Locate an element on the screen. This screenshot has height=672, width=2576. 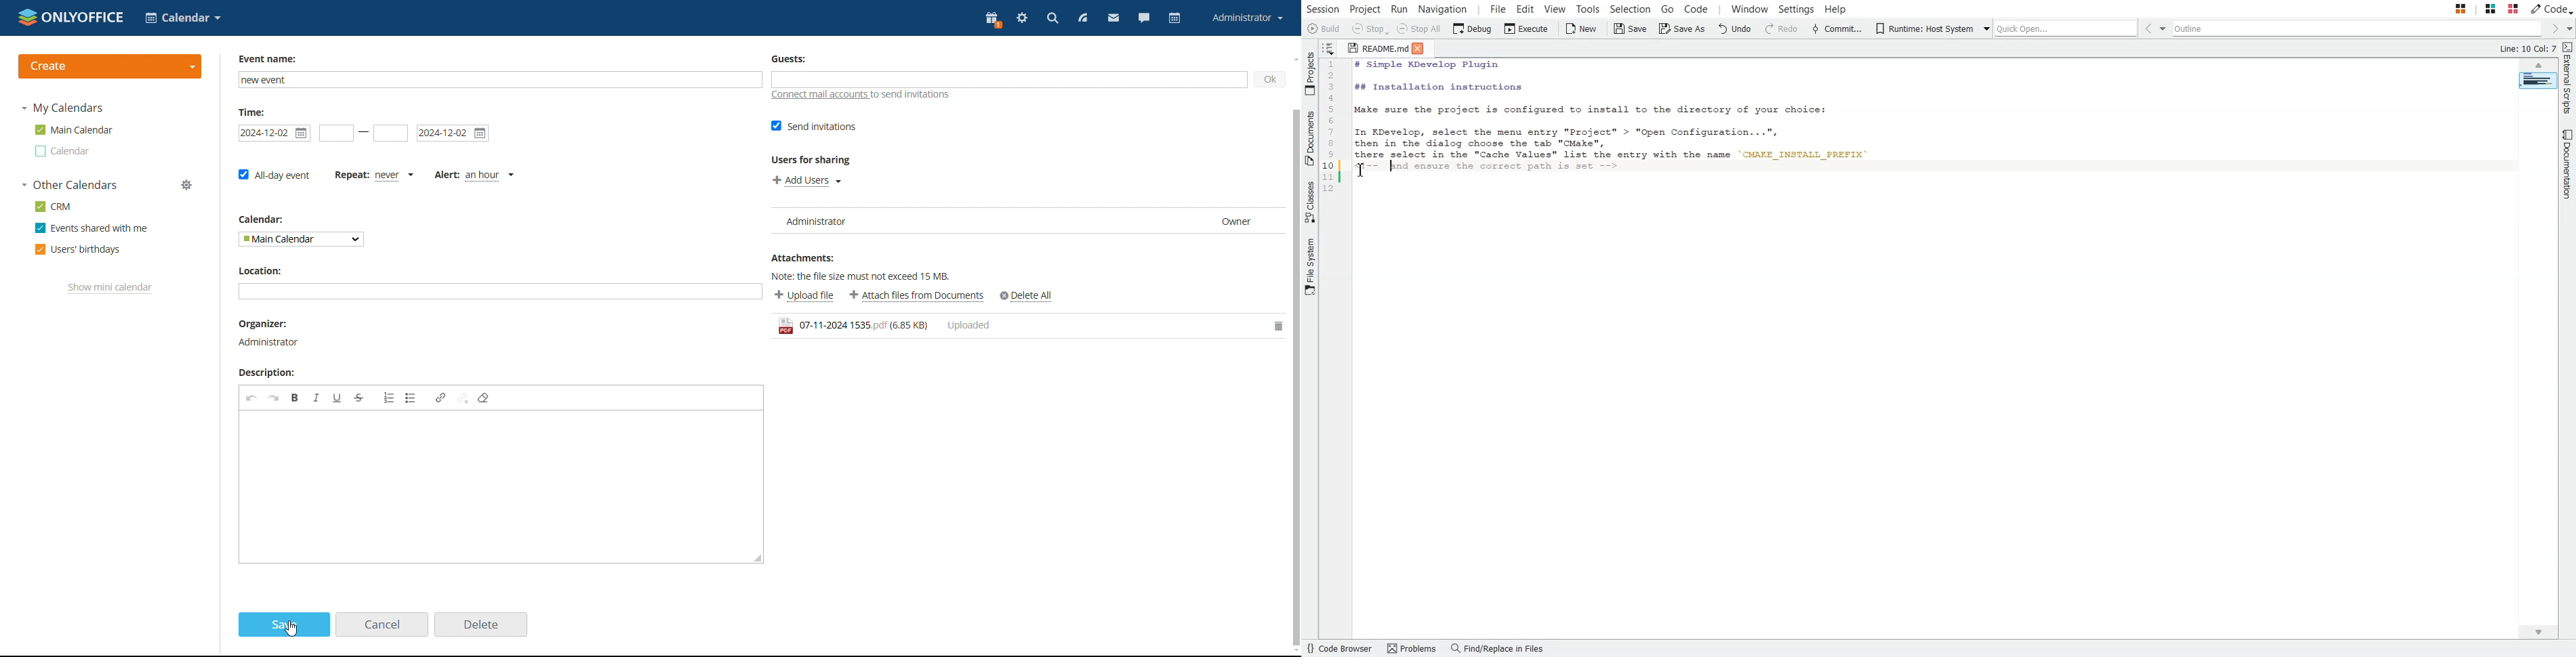
other calendar is located at coordinates (60, 151).